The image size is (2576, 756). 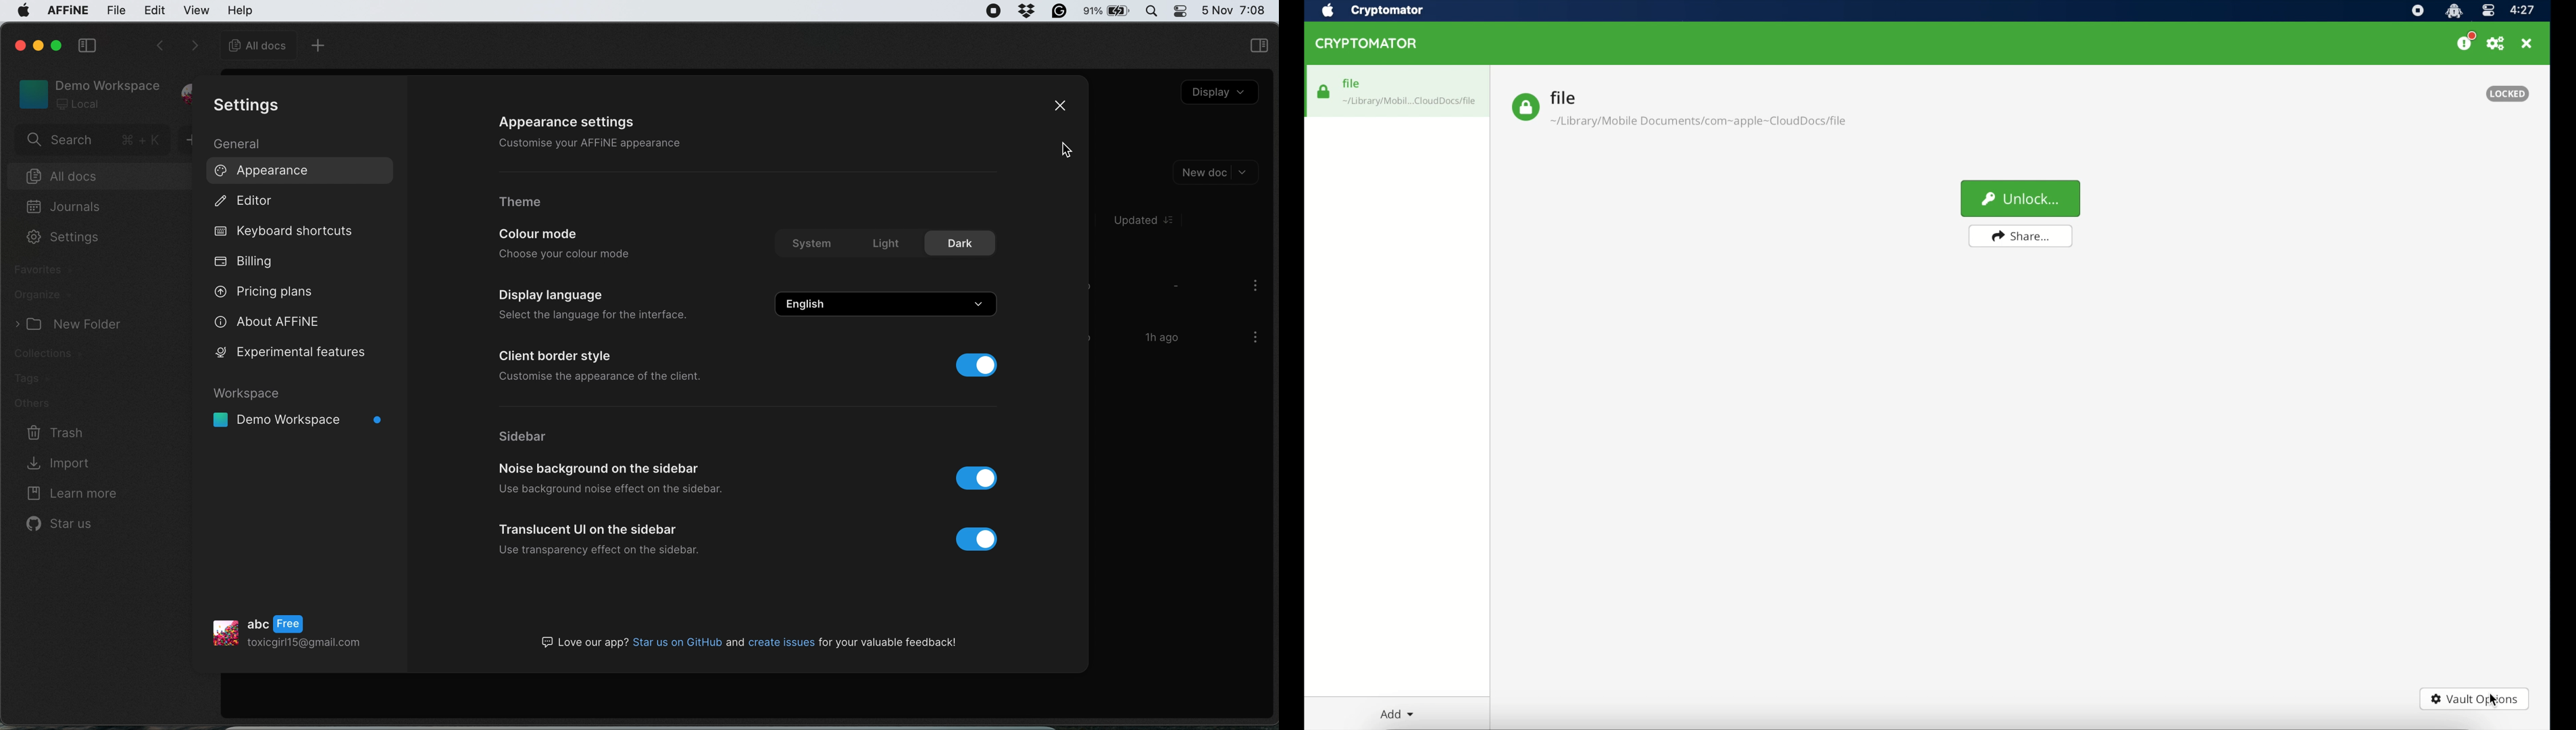 I want to click on change password, so click(x=945, y=399).